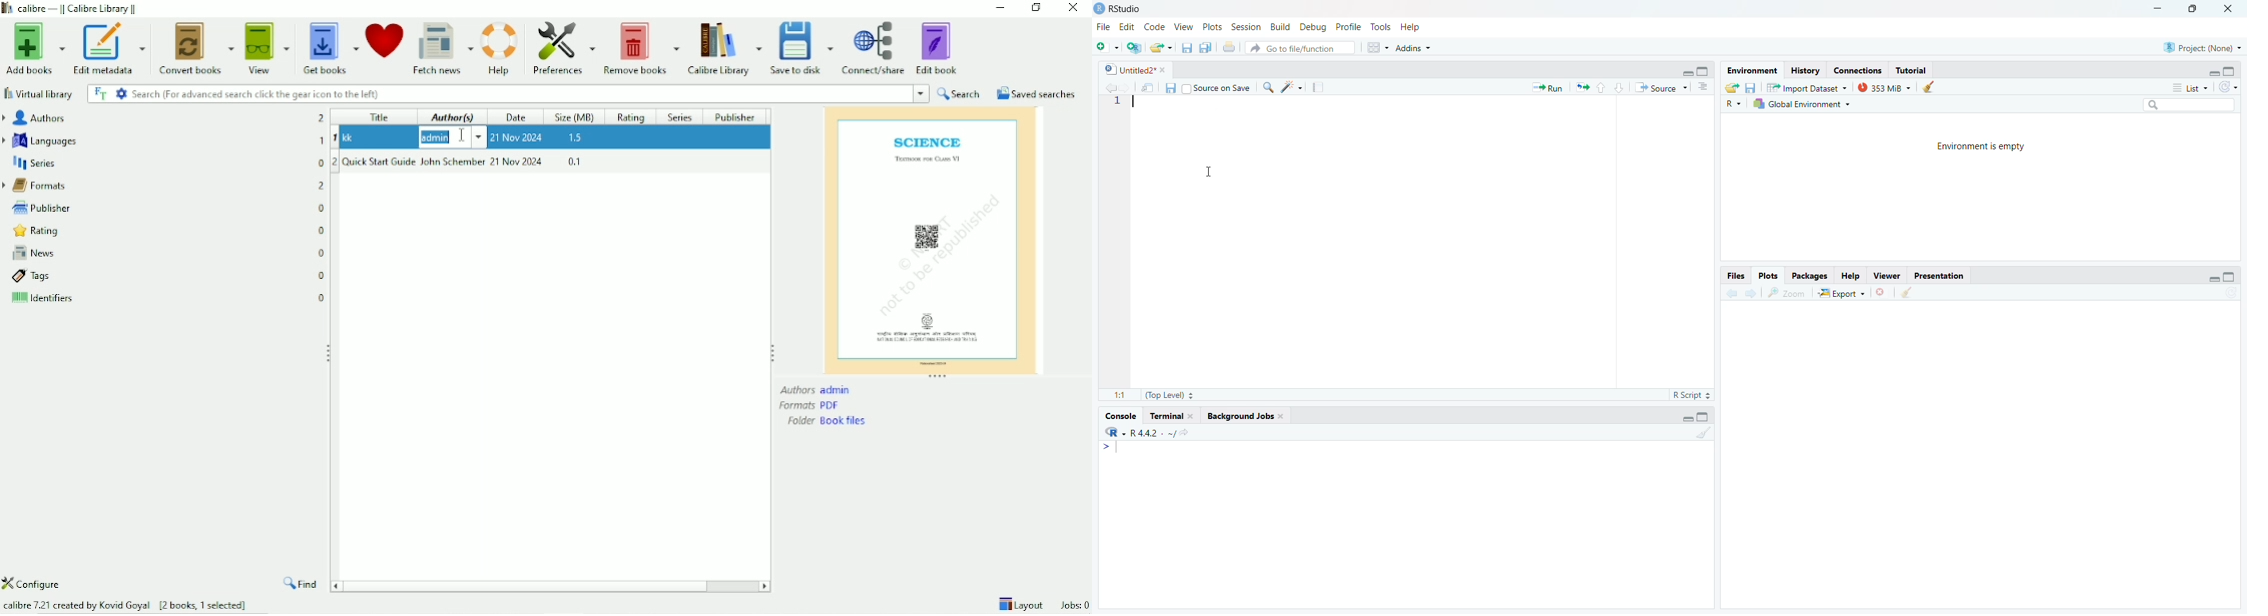  Describe the element at coordinates (1217, 88) in the screenshot. I see `Source on Save` at that location.